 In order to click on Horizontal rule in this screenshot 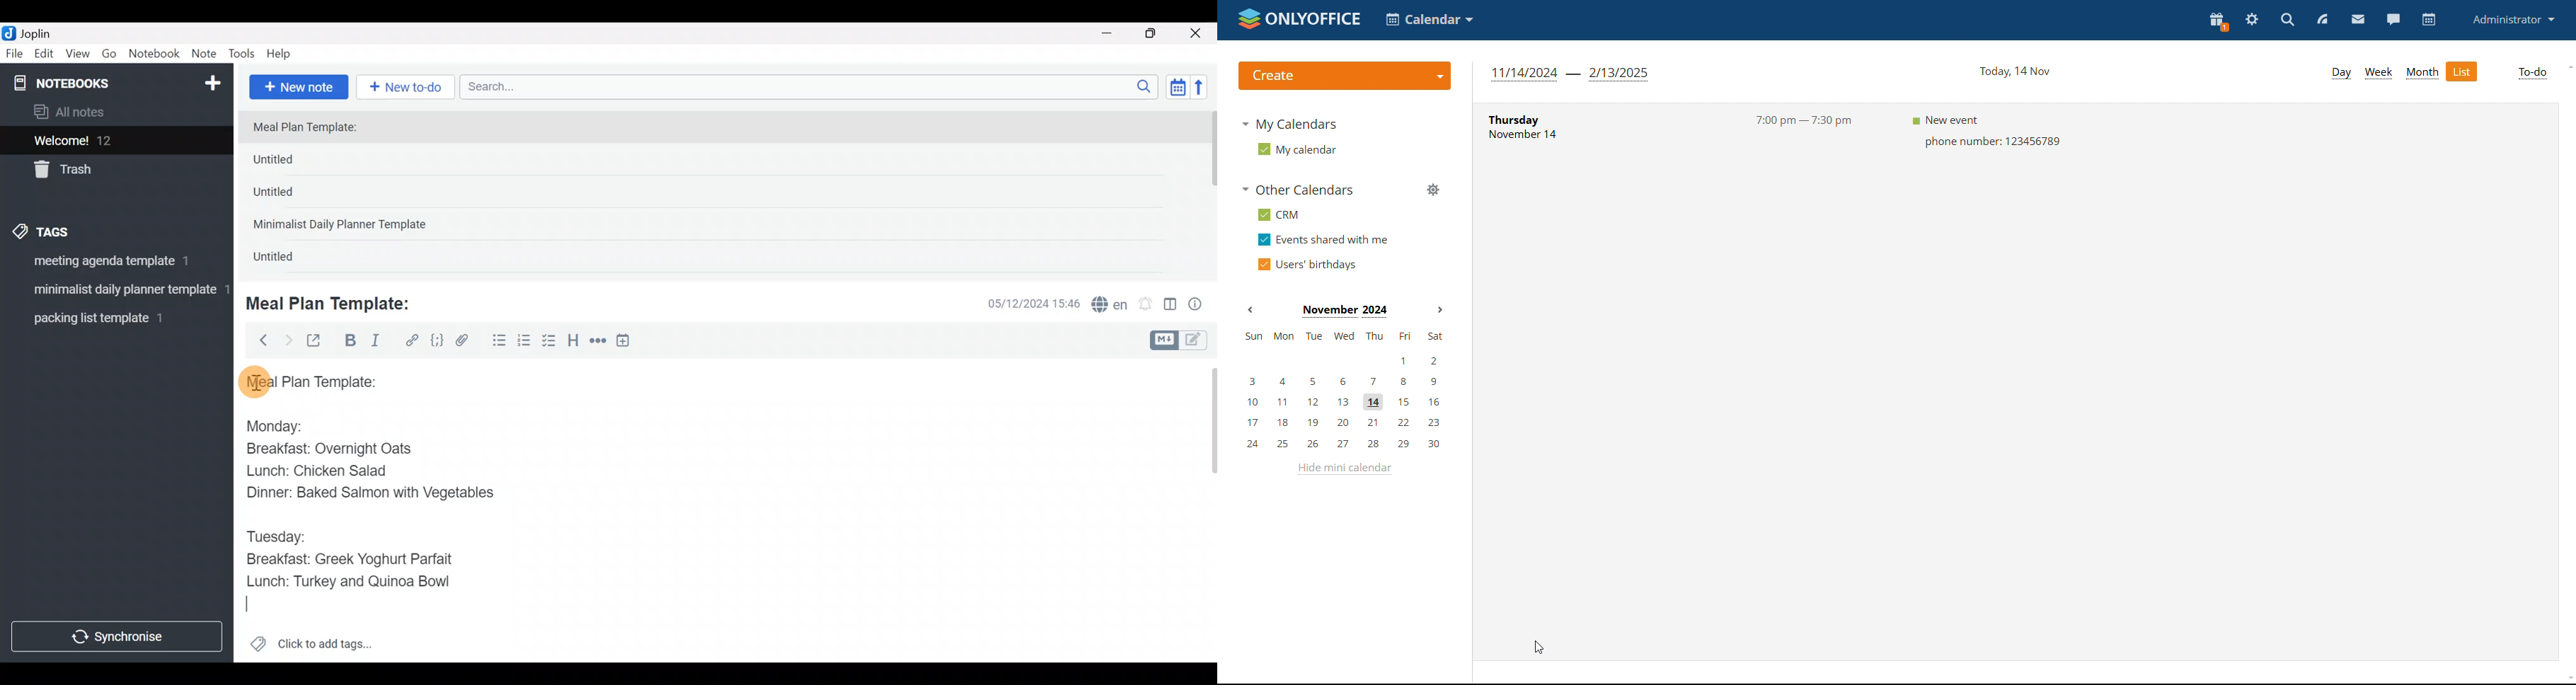, I will do `click(598, 342)`.